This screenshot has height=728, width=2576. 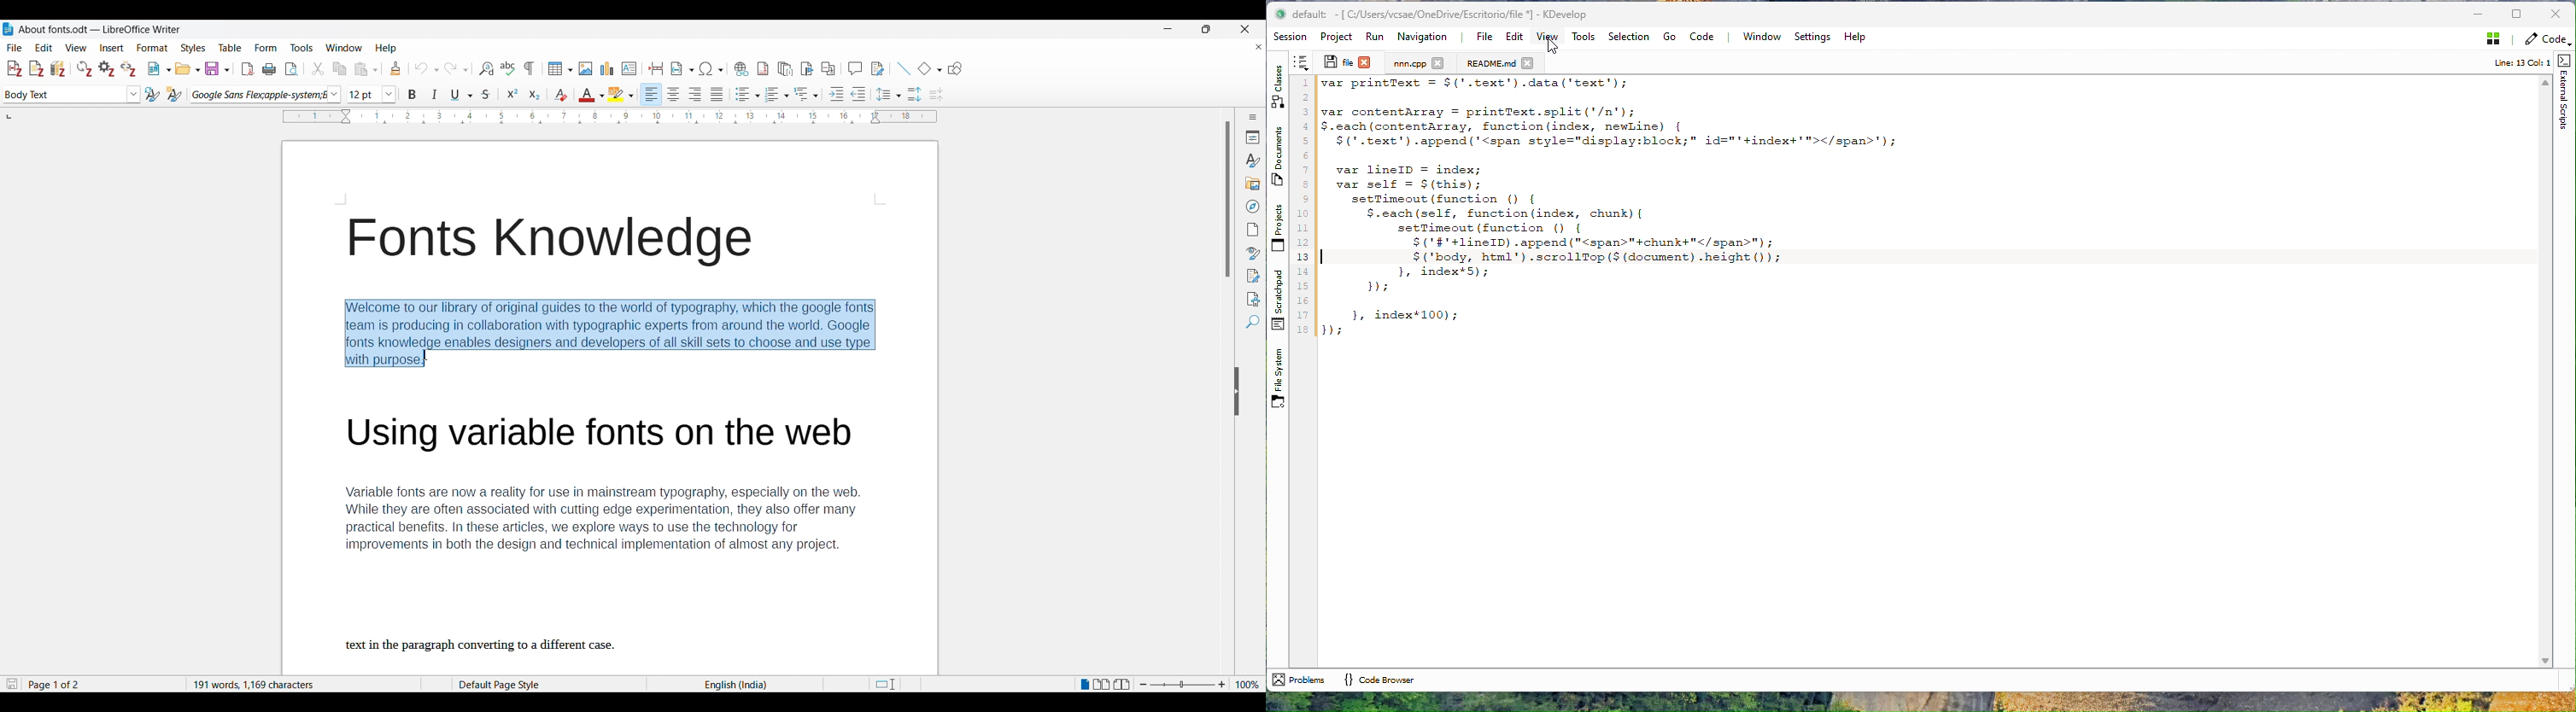 I want to click on Set document preferences, so click(x=107, y=69).